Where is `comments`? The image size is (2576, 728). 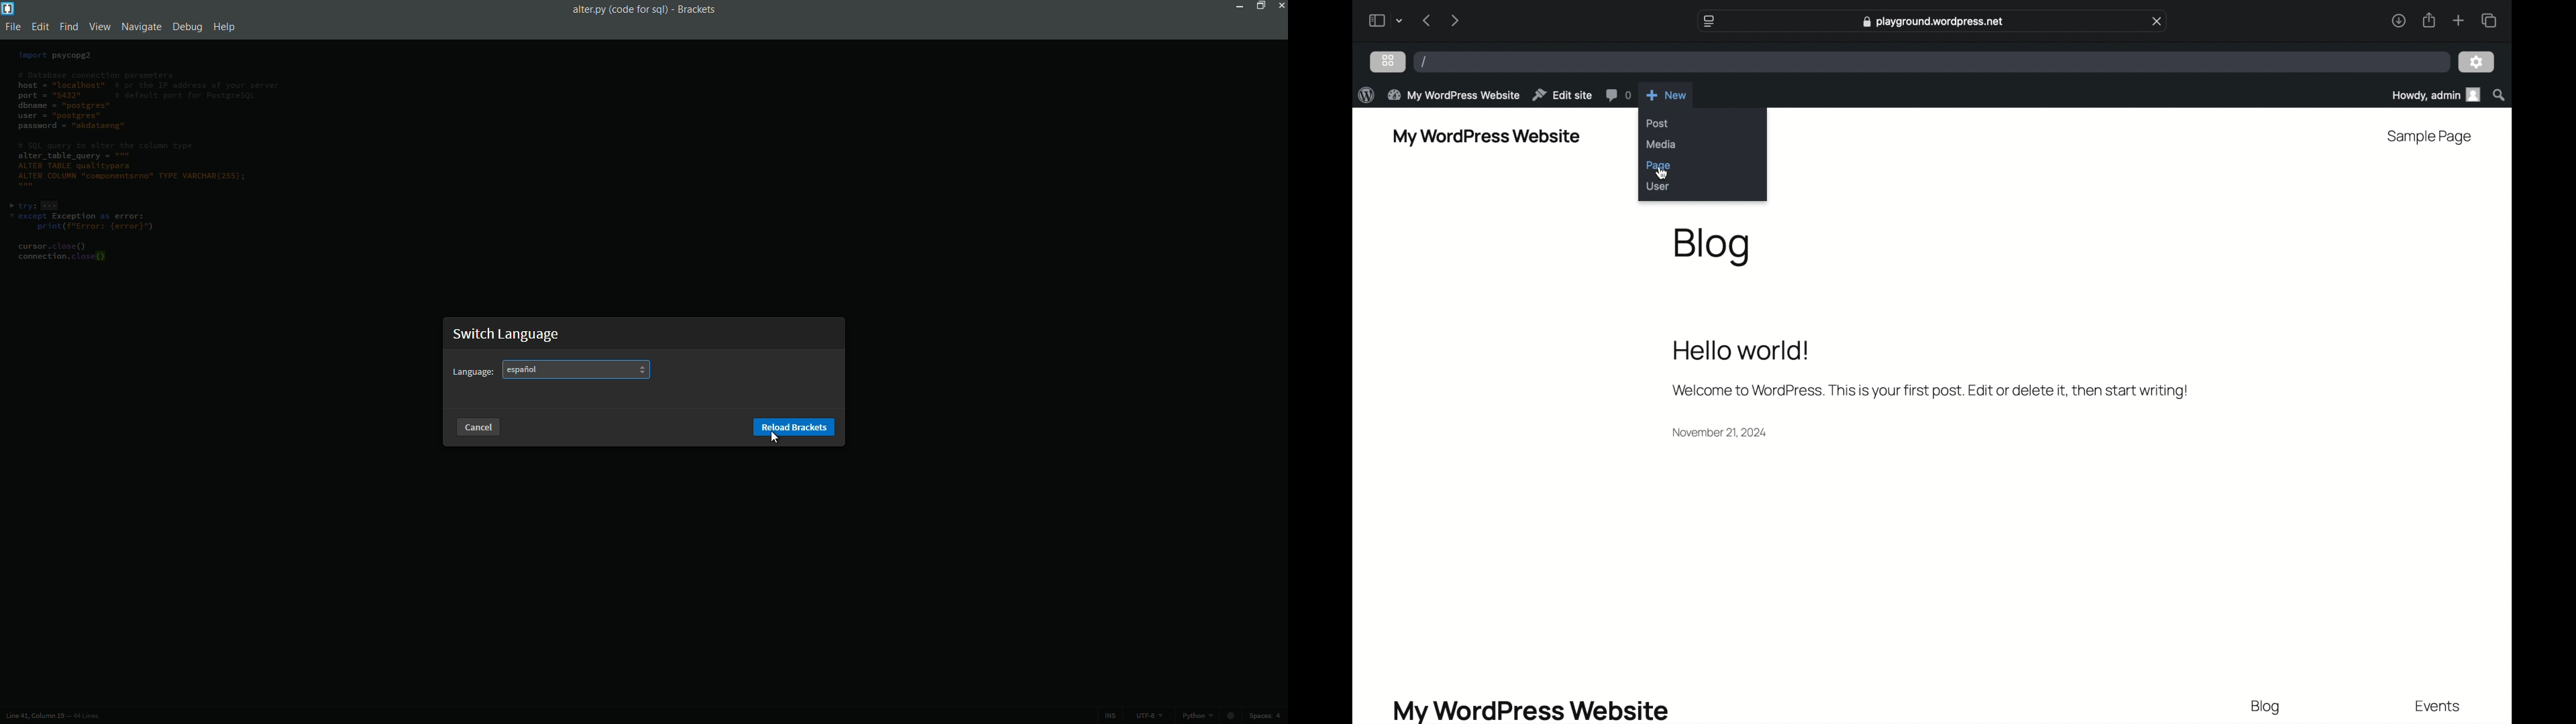
comments is located at coordinates (1619, 95).